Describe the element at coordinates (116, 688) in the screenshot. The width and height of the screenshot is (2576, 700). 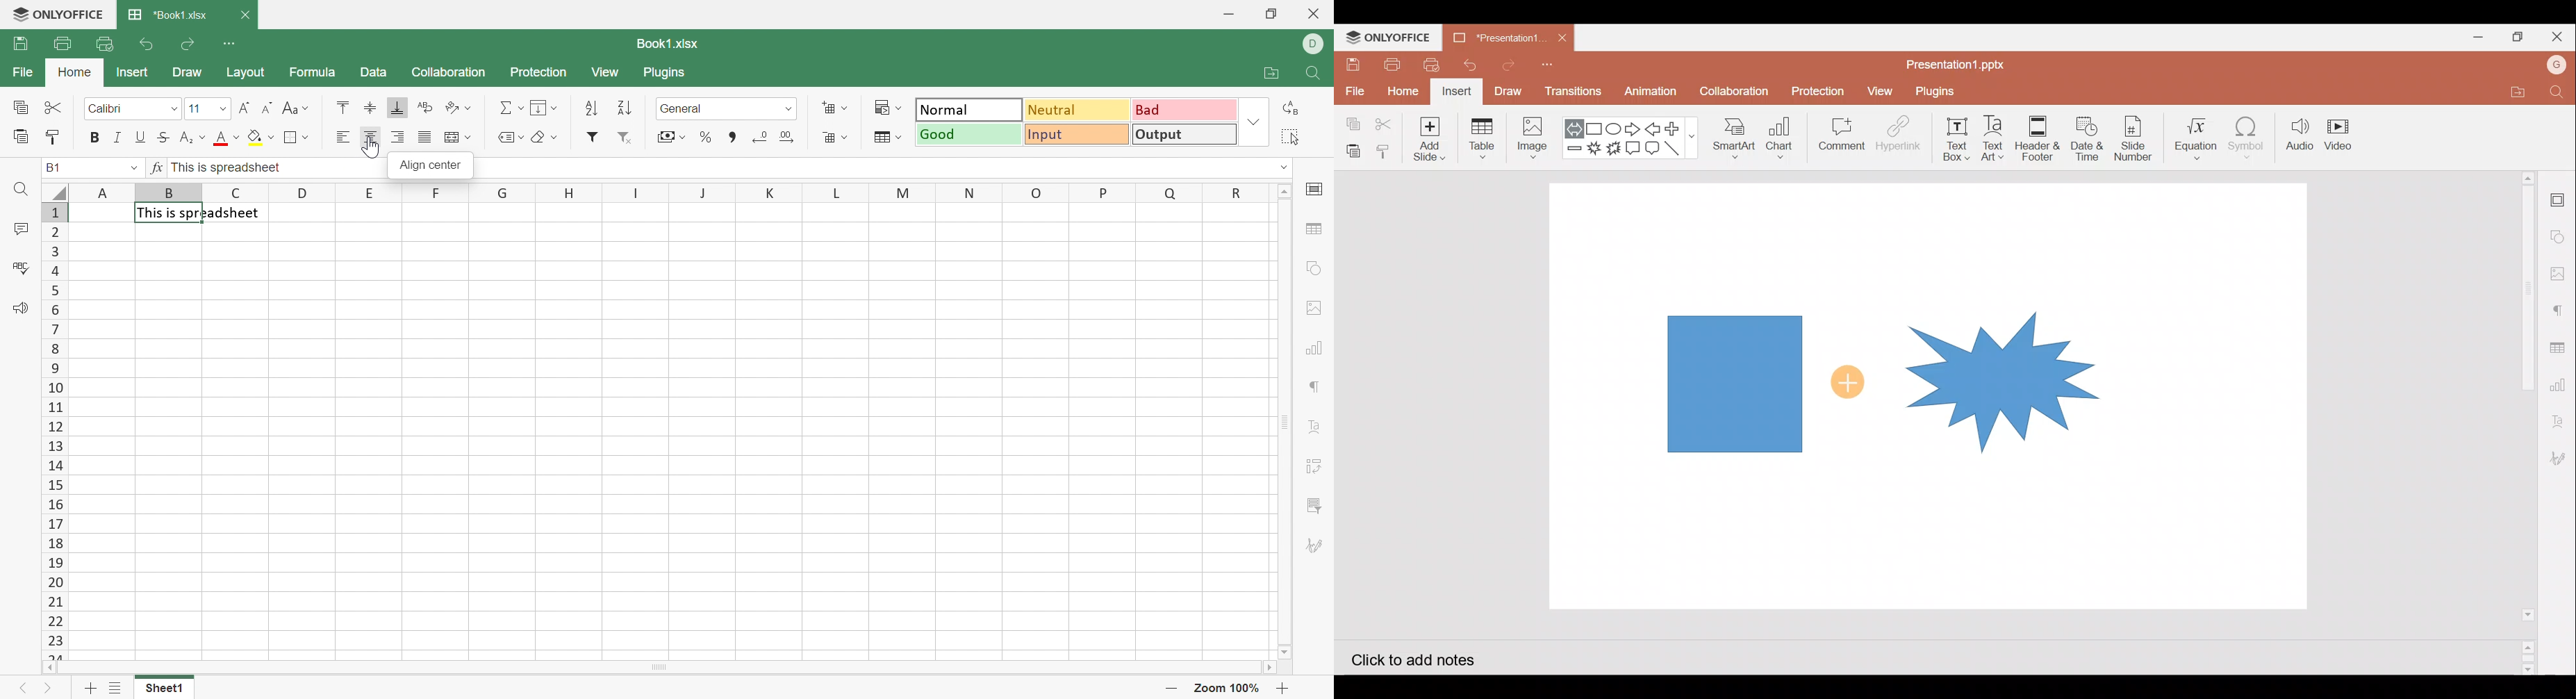
I see `List of sheets` at that location.